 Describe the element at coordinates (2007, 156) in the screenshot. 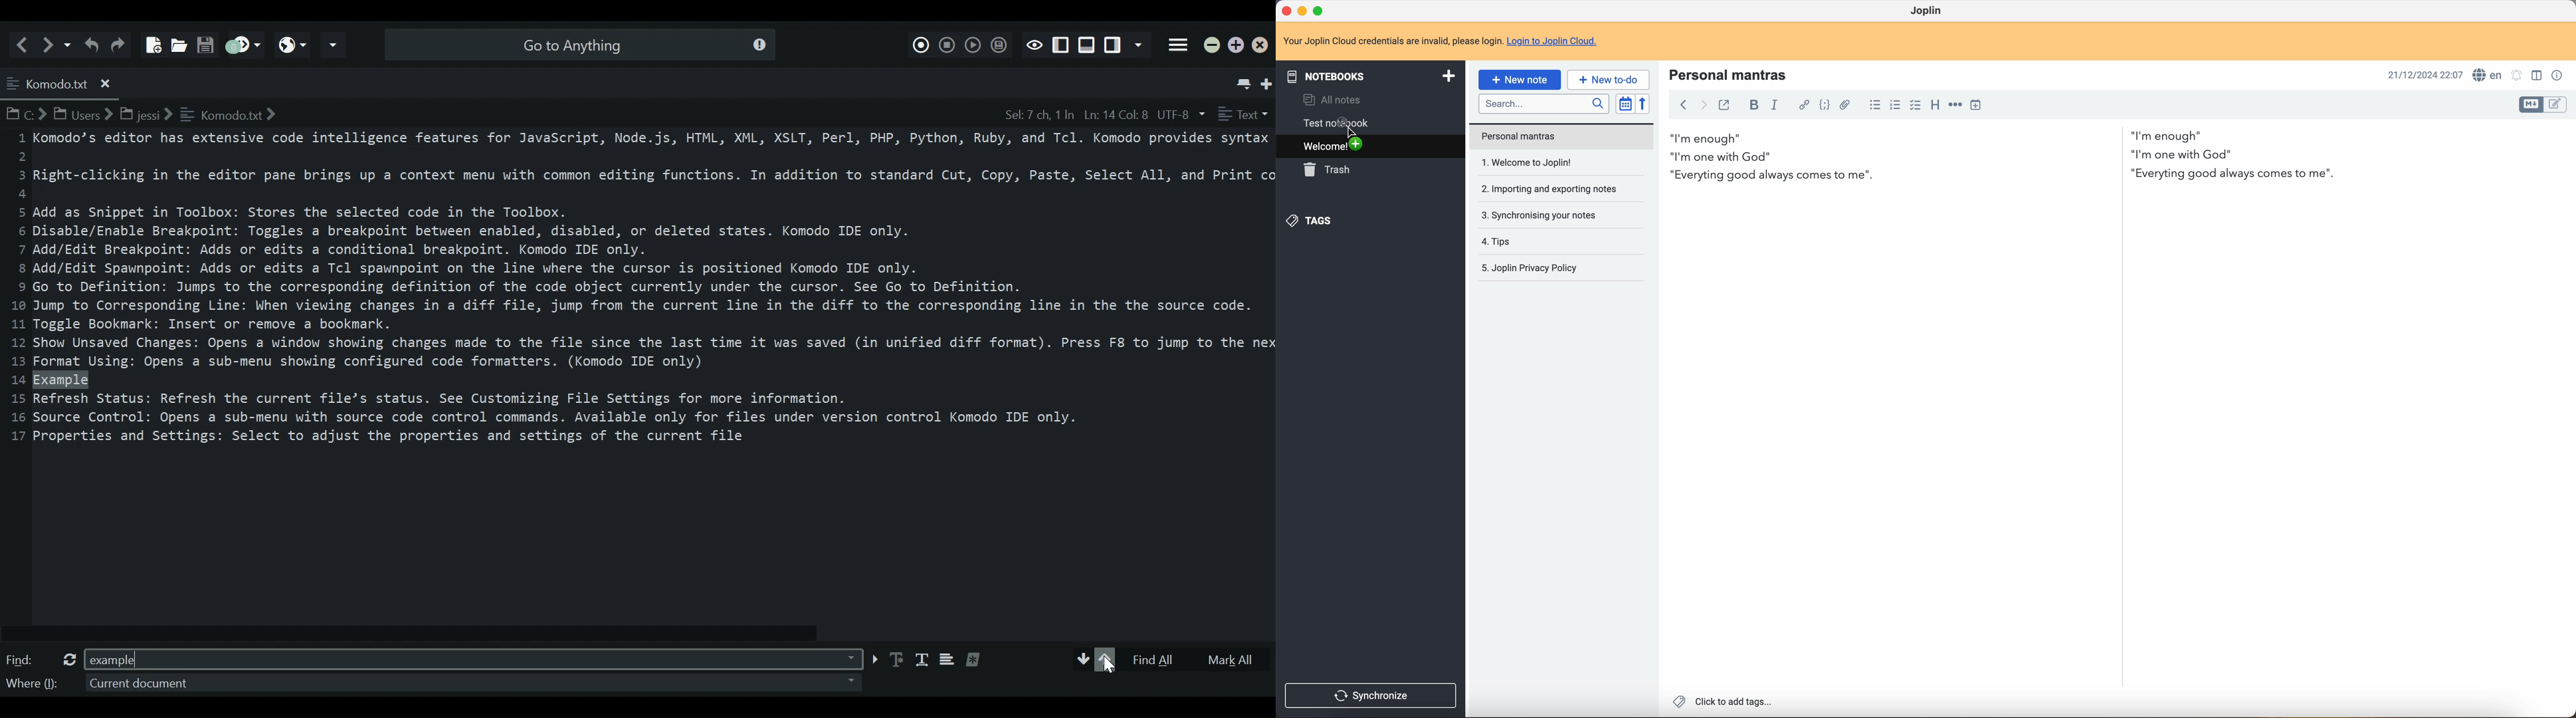

I see `body text` at that location.